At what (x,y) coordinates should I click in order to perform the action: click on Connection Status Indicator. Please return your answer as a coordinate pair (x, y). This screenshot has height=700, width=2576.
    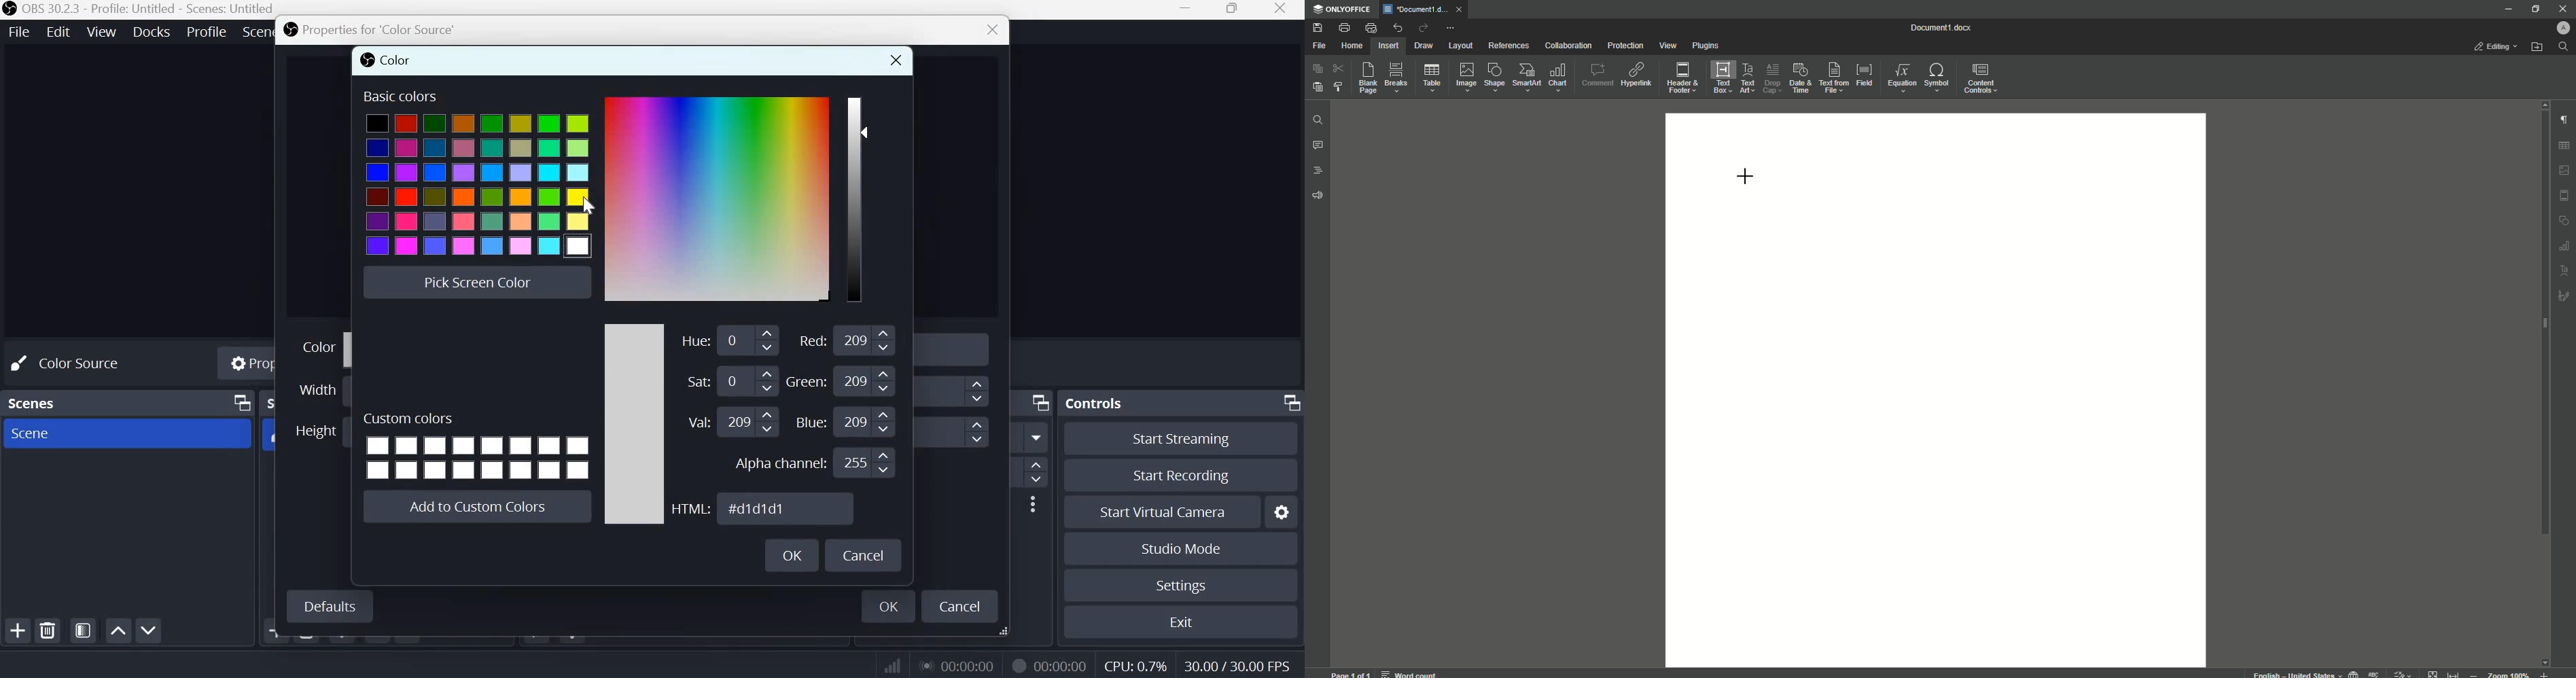
    Looking at the image, I should click on (890, 666).